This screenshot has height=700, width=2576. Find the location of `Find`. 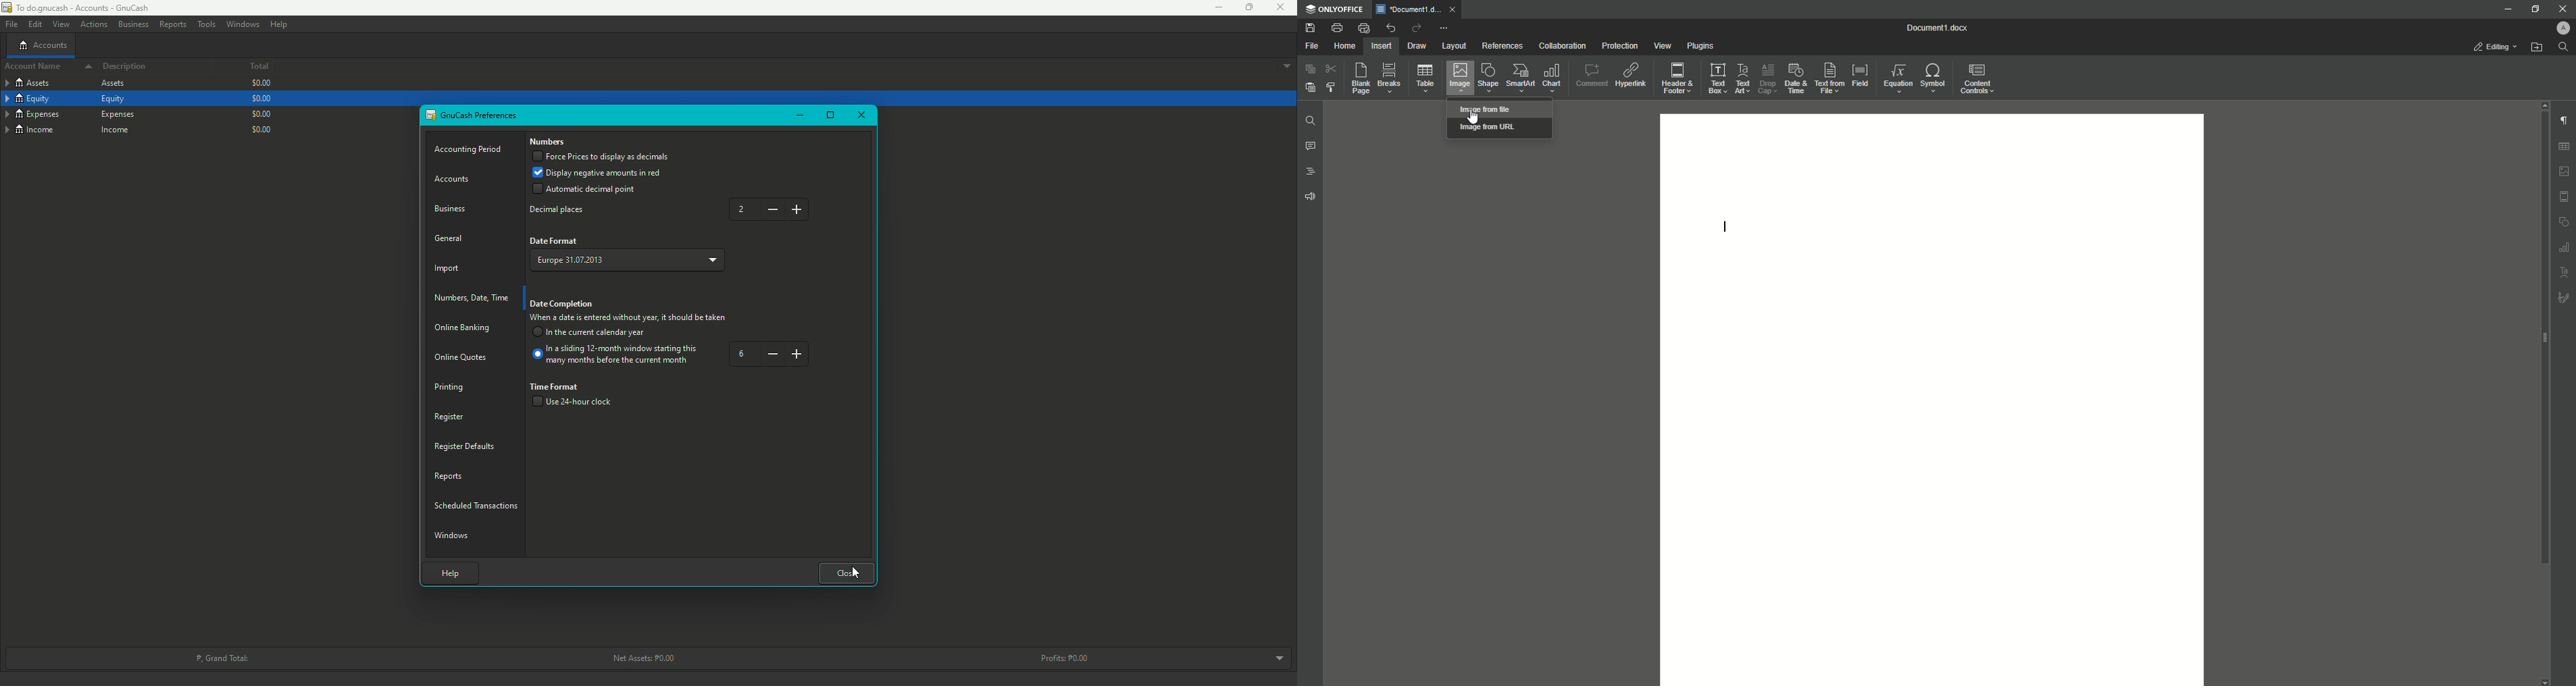

Find is located at coordinates (2565, 48).